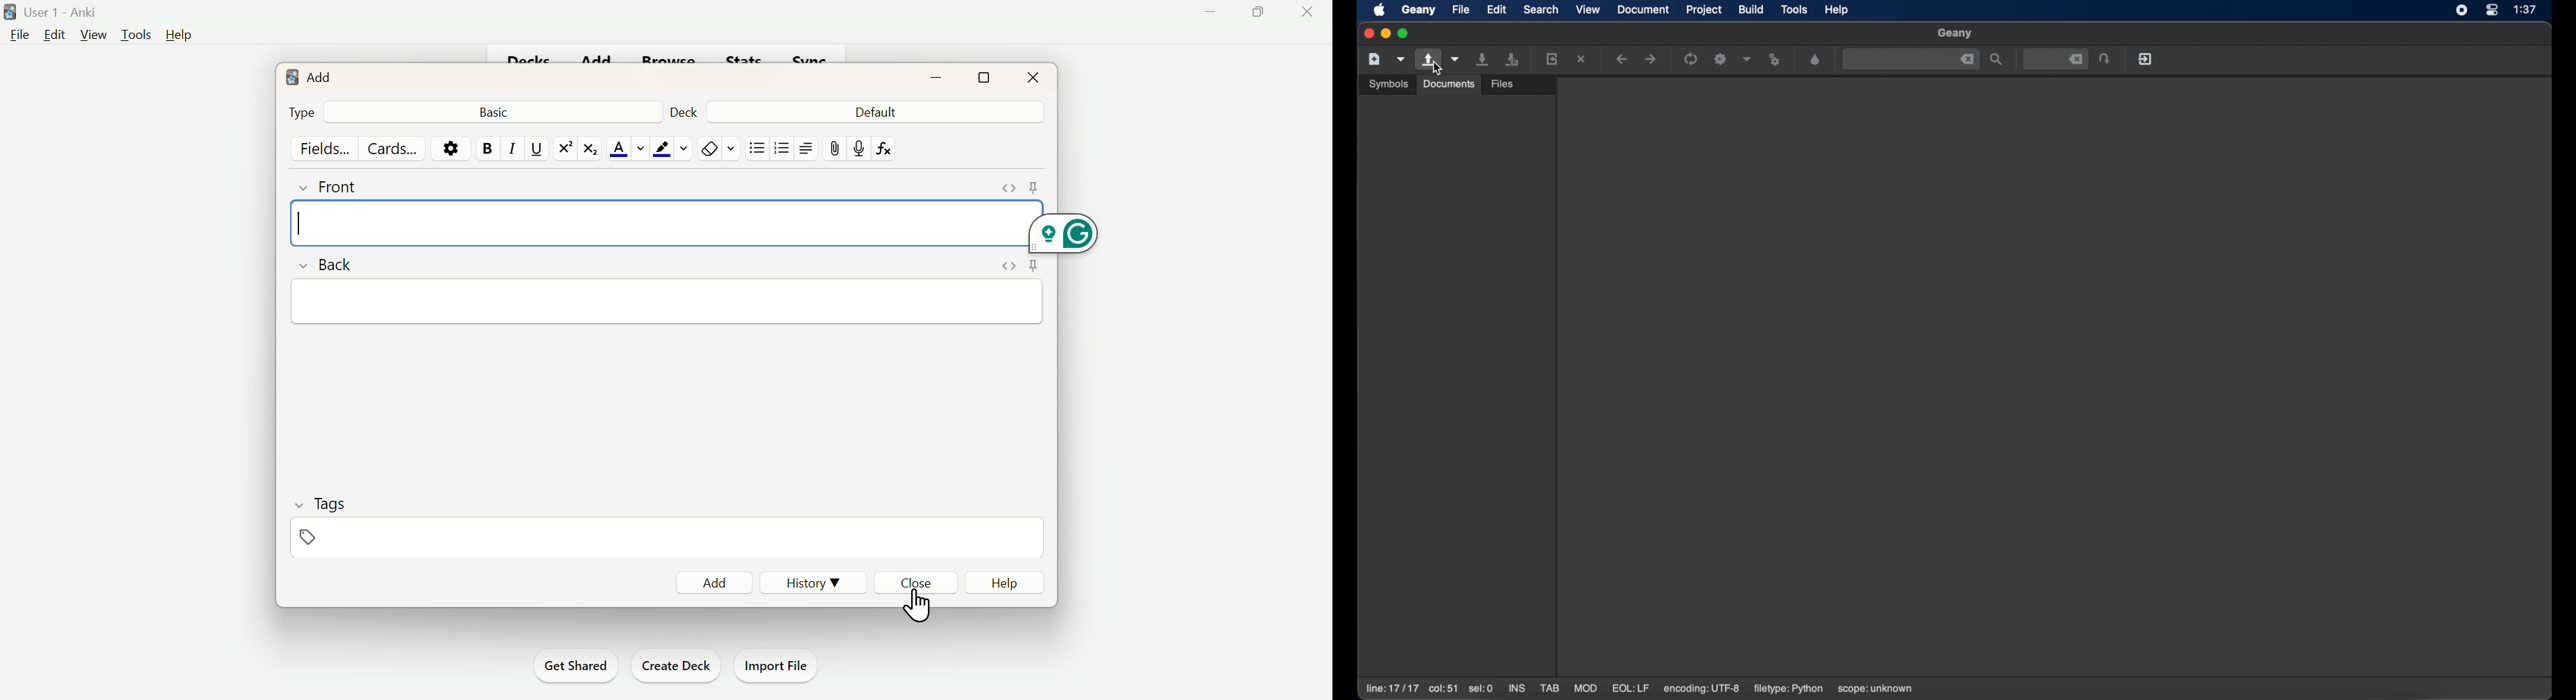 The height and width of the screenshot is (700, 2576). I want to click on Add, so click(710, 581).